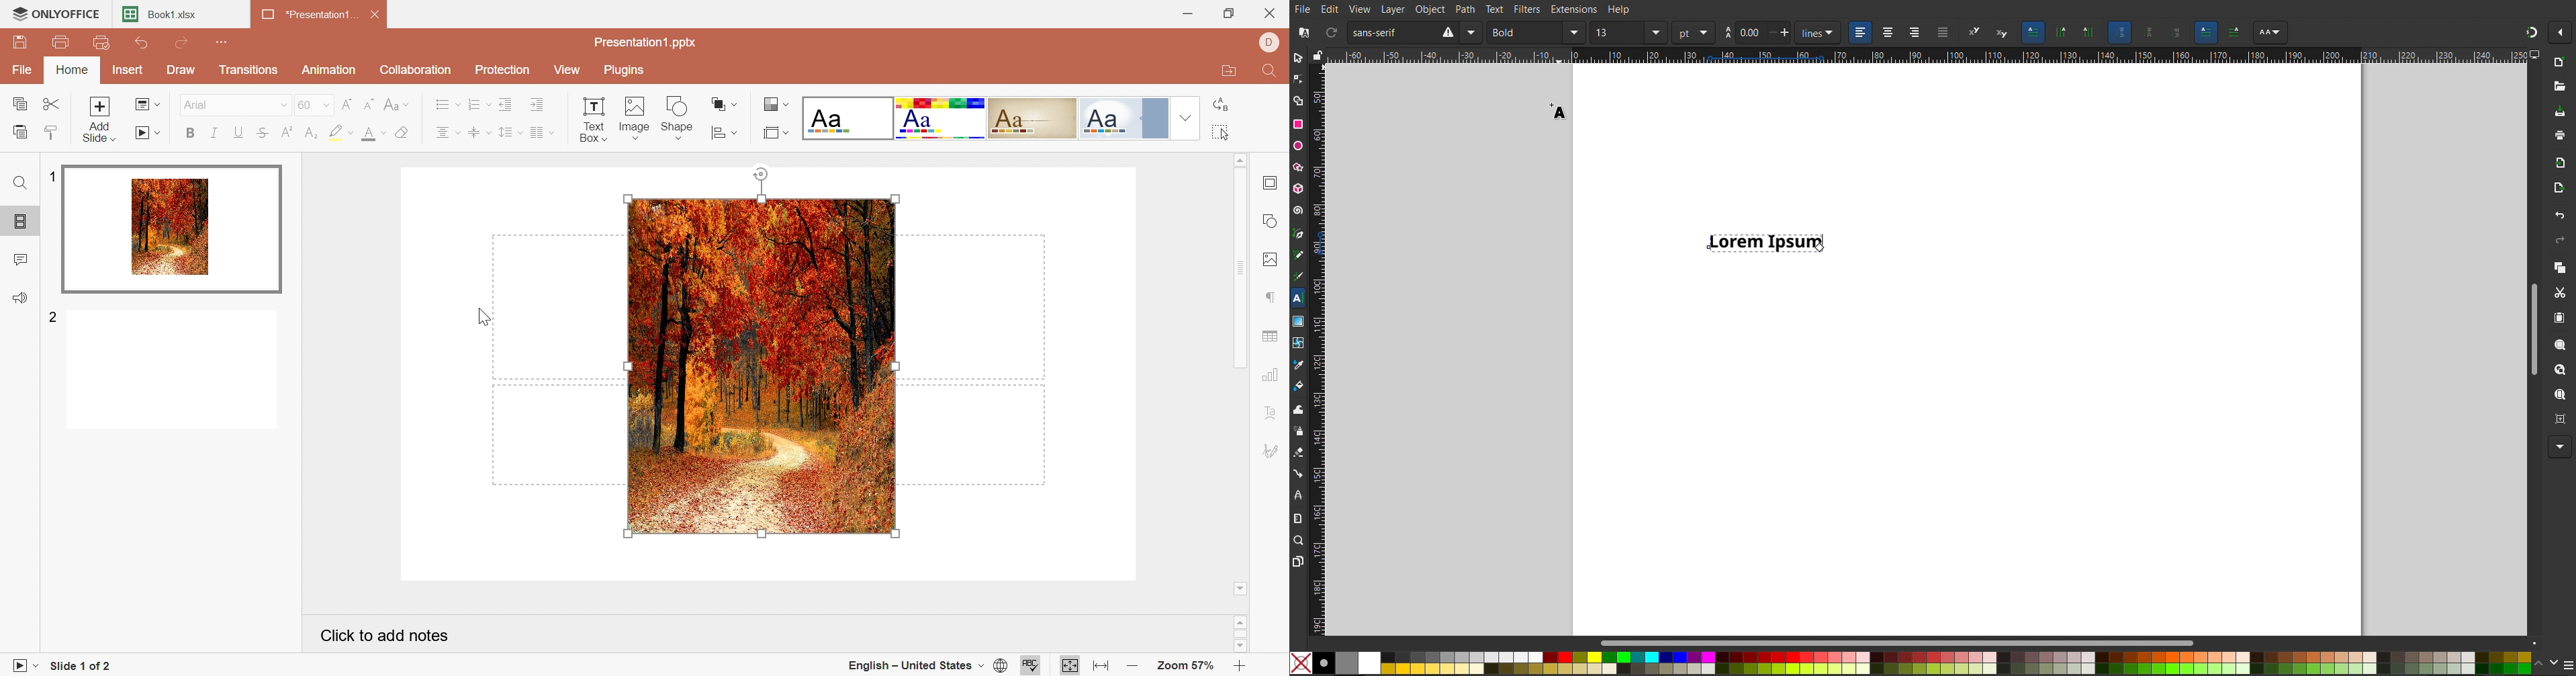  What do you see at coordinates (19, 258) in the screenshot?
I see `Comments` at bounding box center [19, 258].